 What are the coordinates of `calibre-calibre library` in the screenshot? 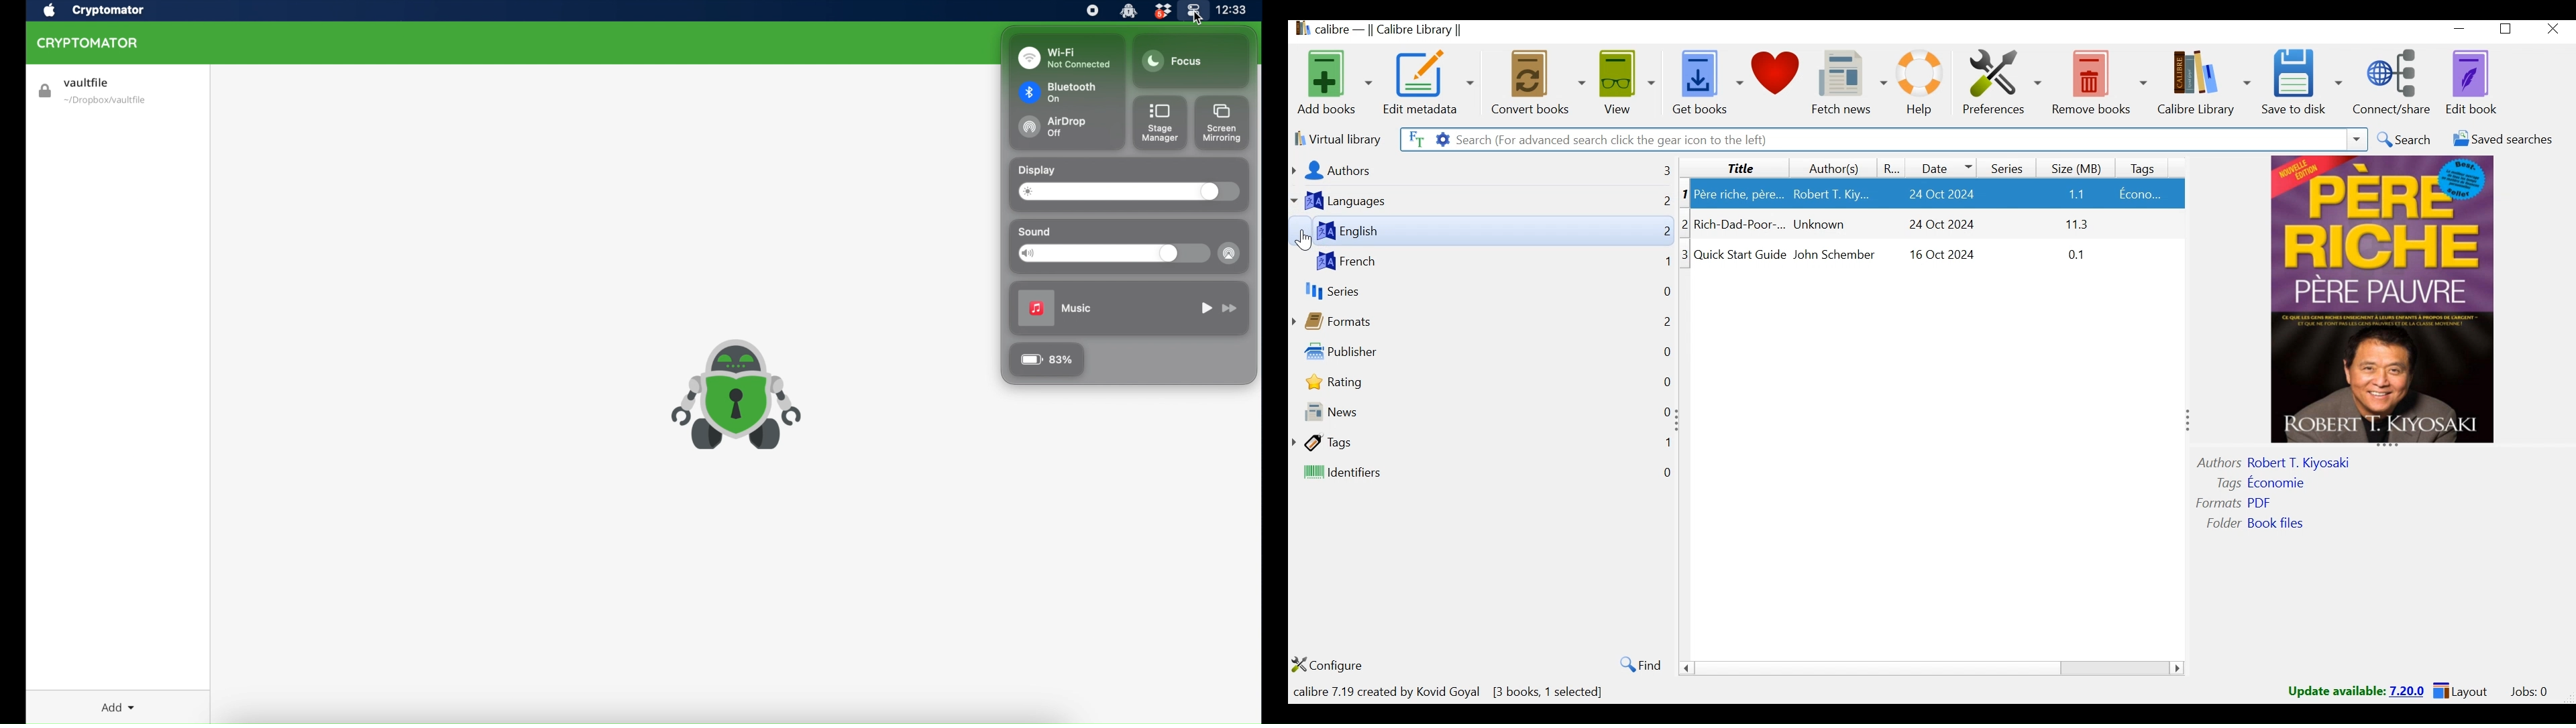 It's located at (1395, 31).